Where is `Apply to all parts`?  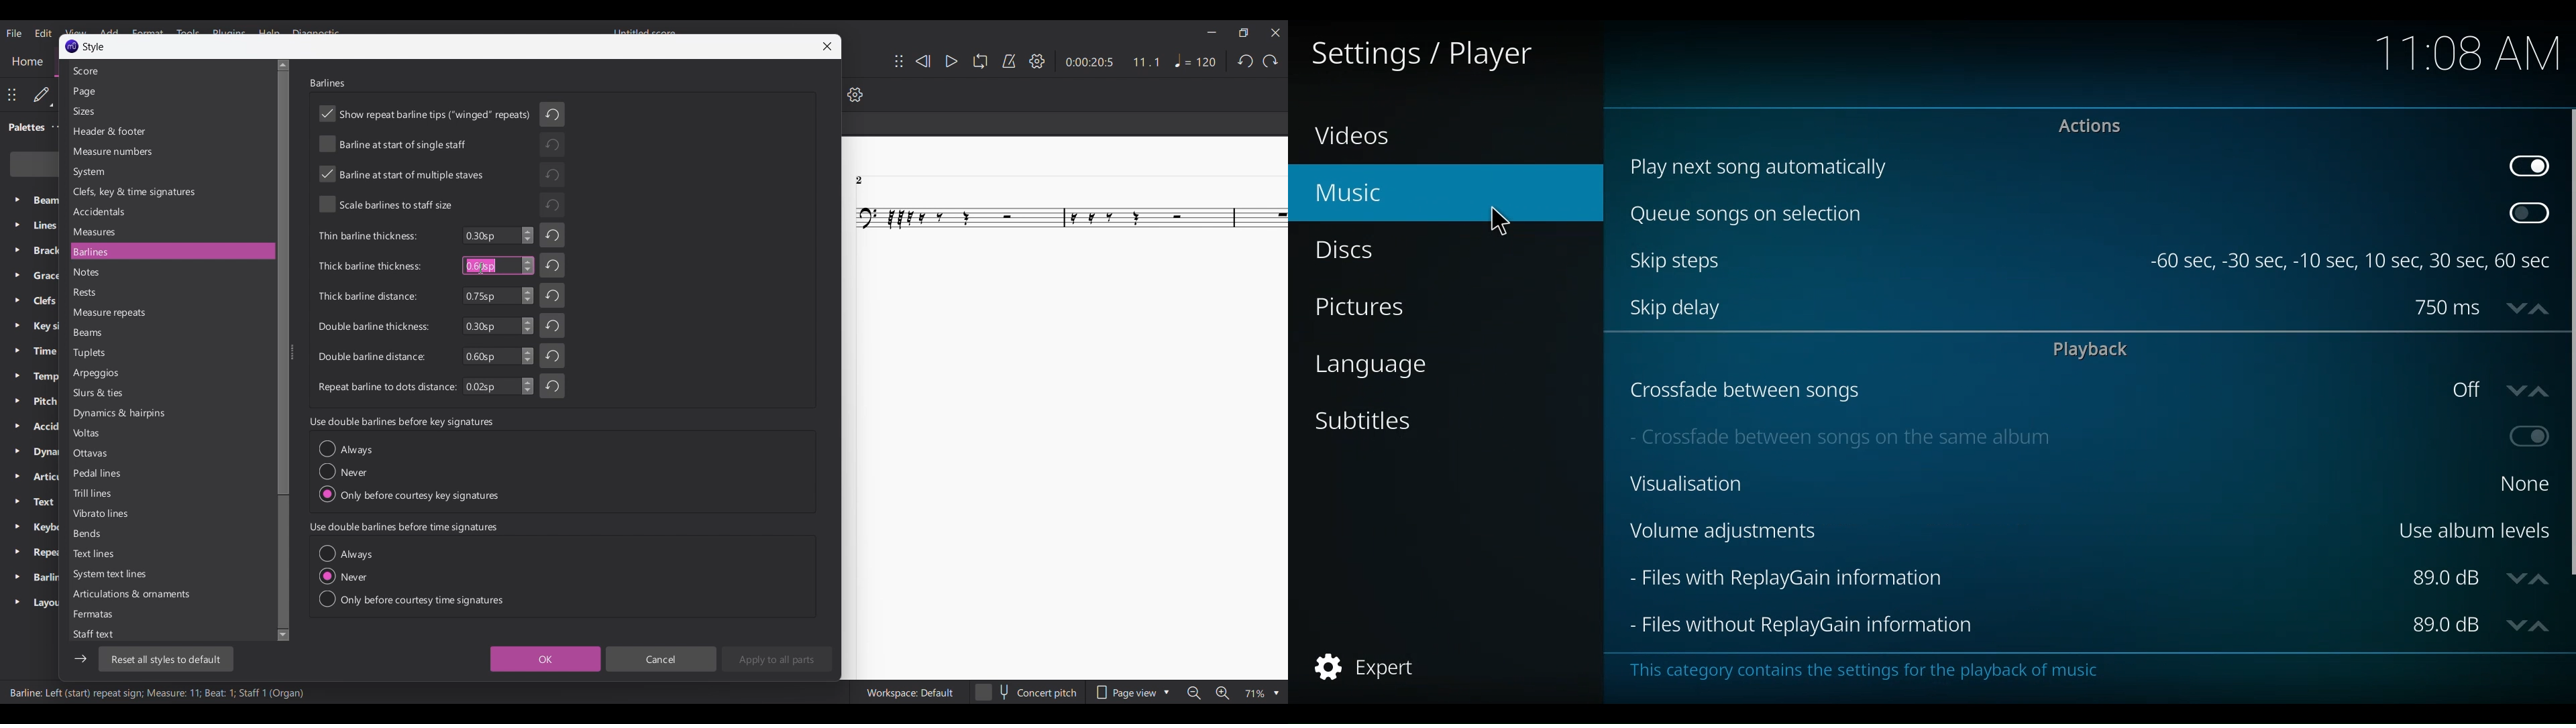 Apply to all parts is located at coordinates (777, 658).